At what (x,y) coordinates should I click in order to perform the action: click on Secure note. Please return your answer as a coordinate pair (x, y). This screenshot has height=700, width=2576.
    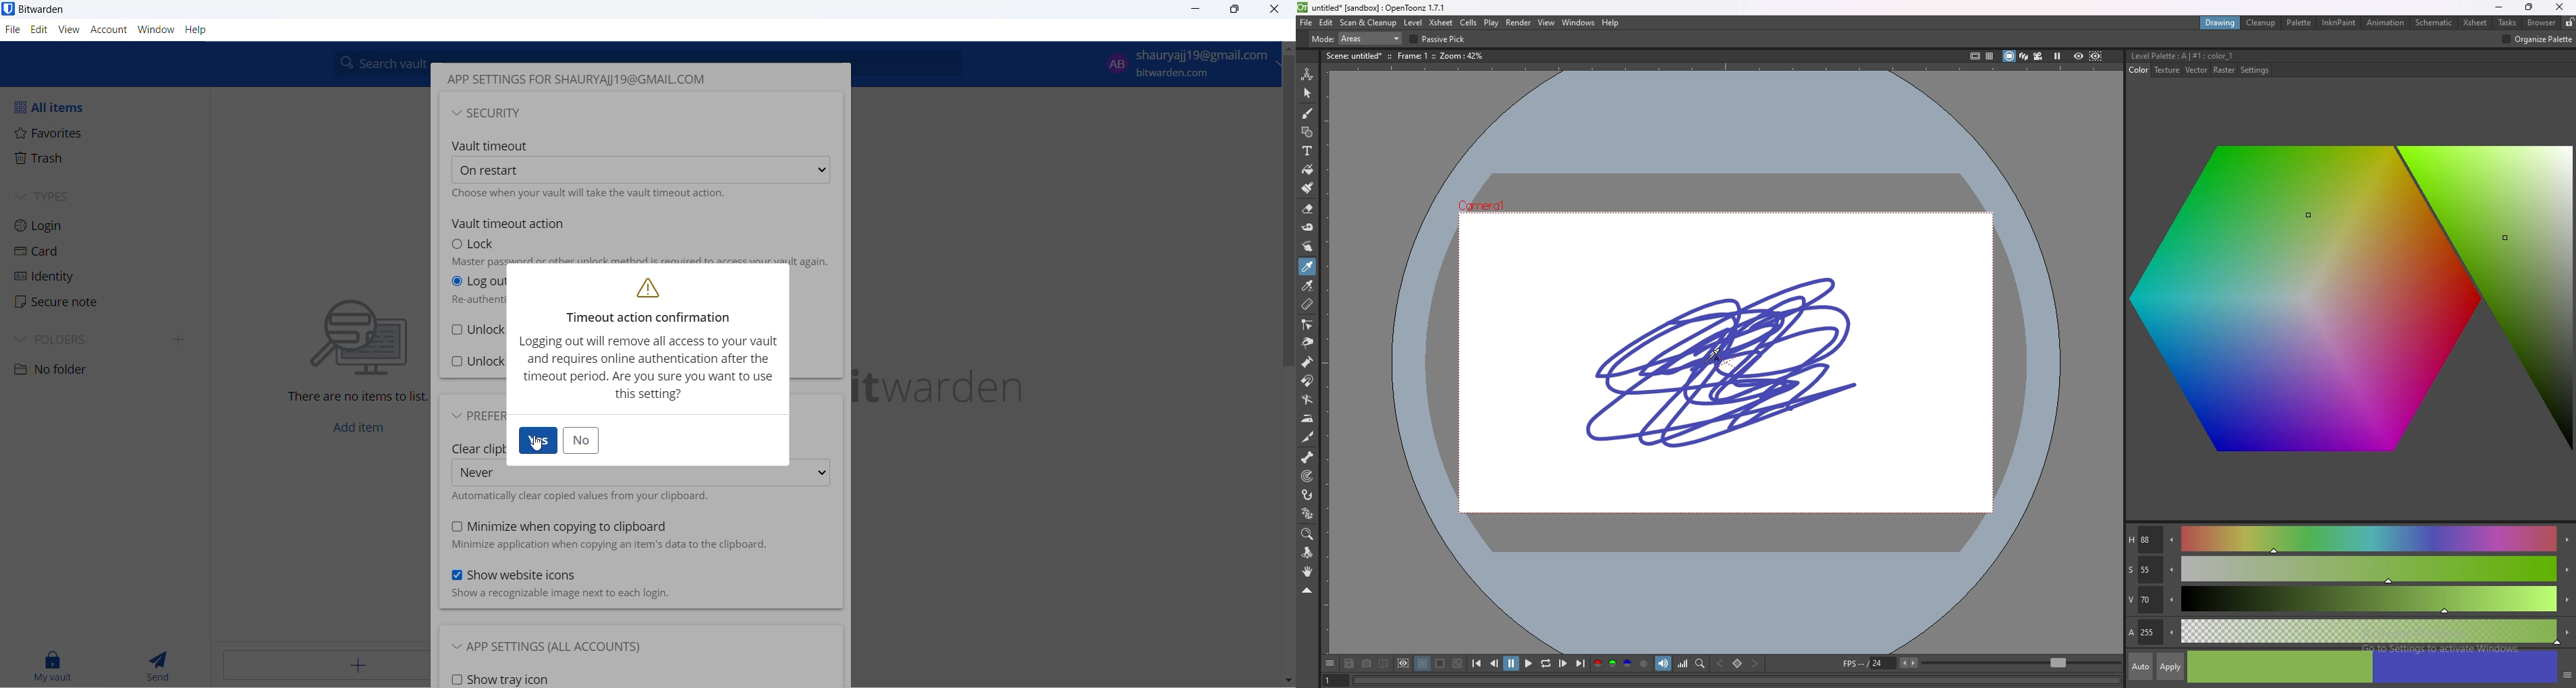
    Looking at the image, I should click on (57, 301).